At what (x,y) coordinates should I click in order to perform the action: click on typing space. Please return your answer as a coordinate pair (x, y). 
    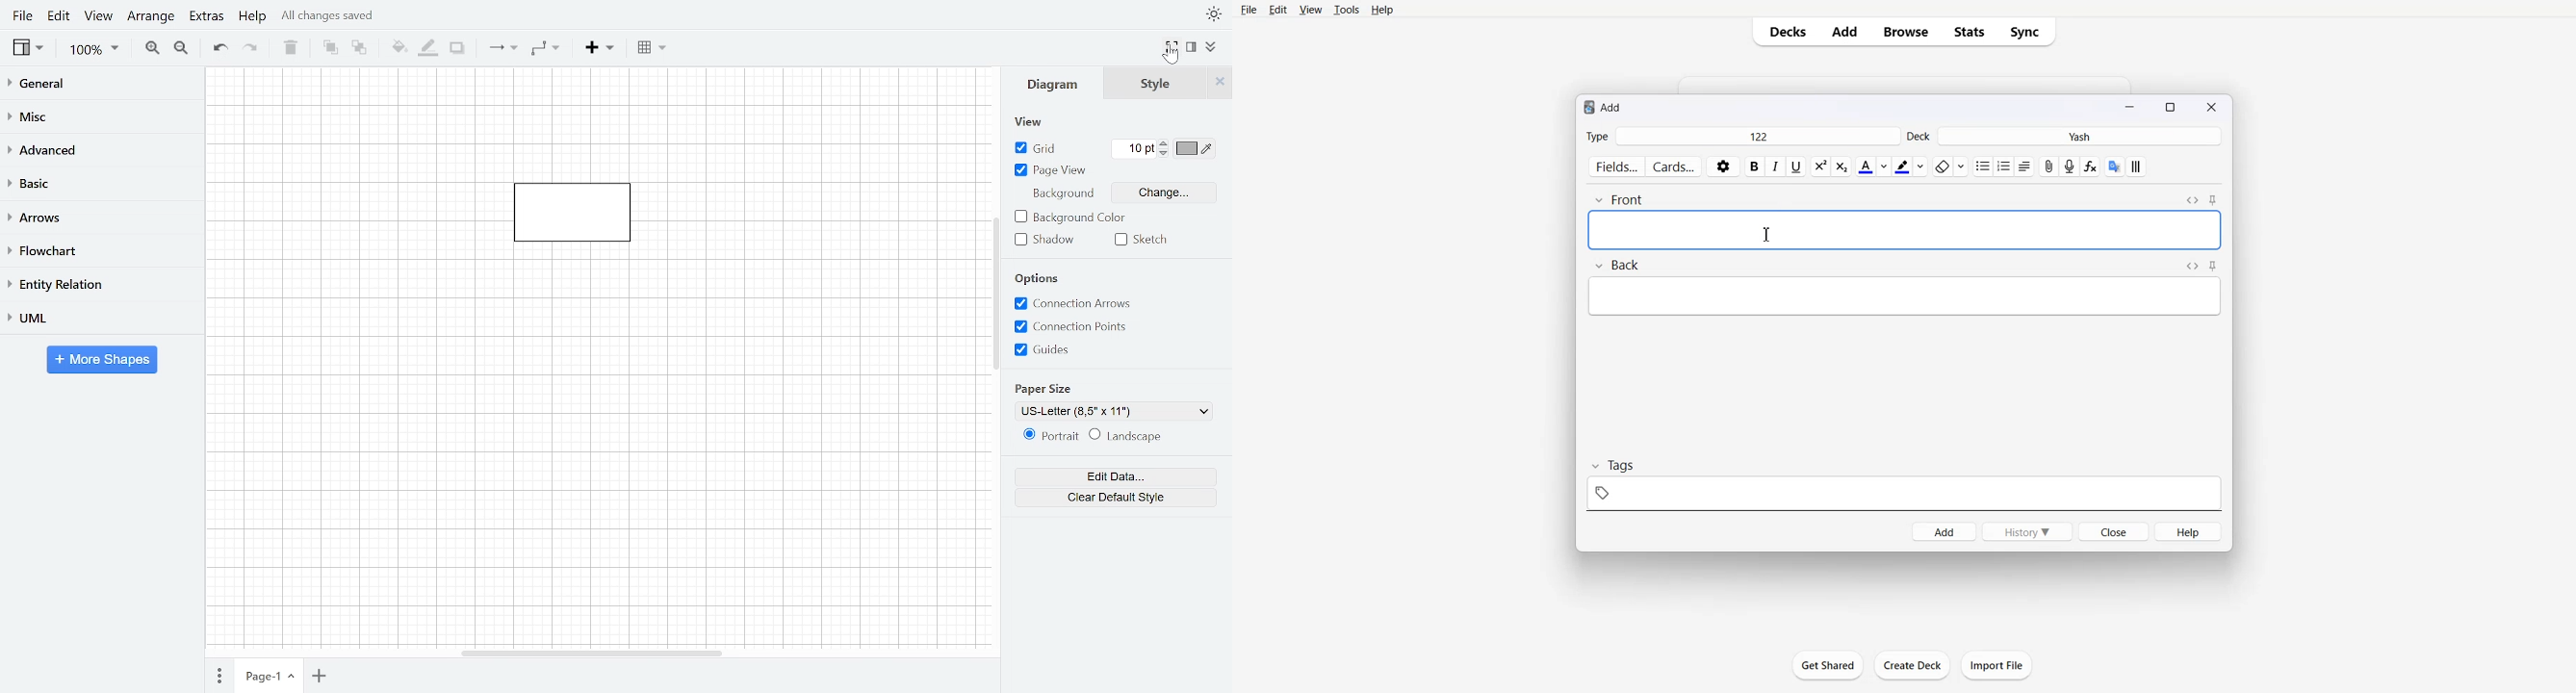
    Looking at the image, I should click on (1904, 296).